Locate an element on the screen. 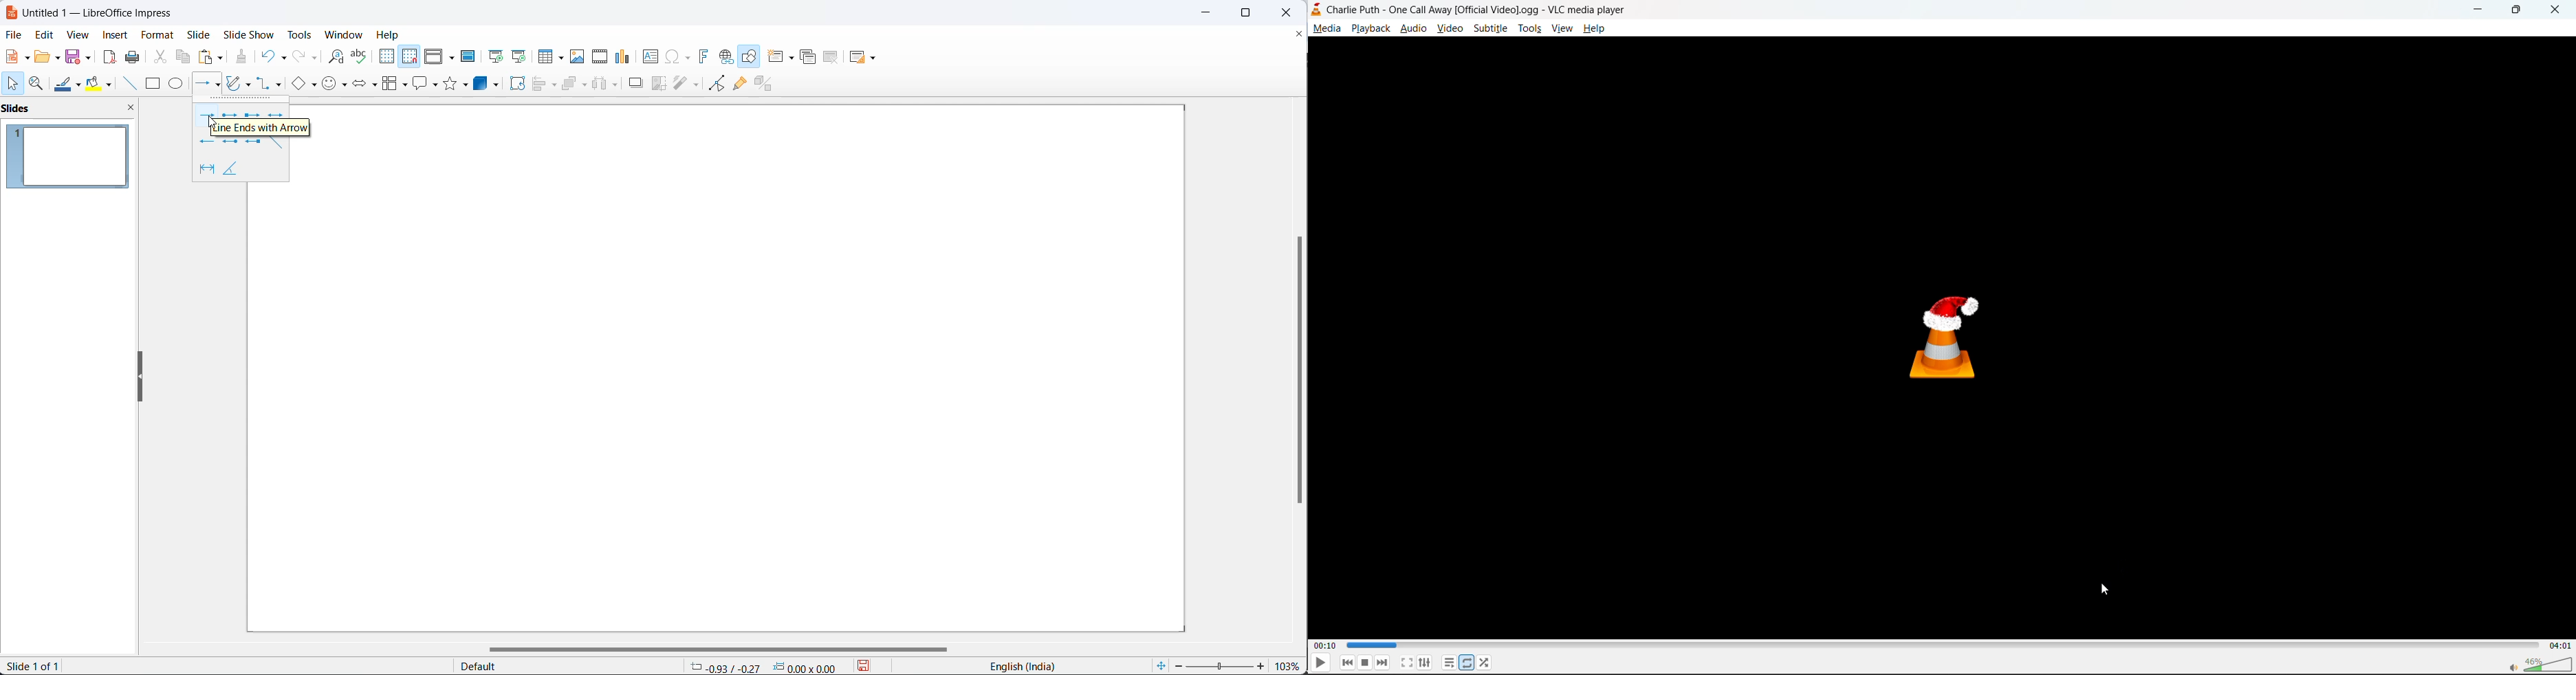 The image size is (2576, 700). empty page is located at coordinates (283, 407).